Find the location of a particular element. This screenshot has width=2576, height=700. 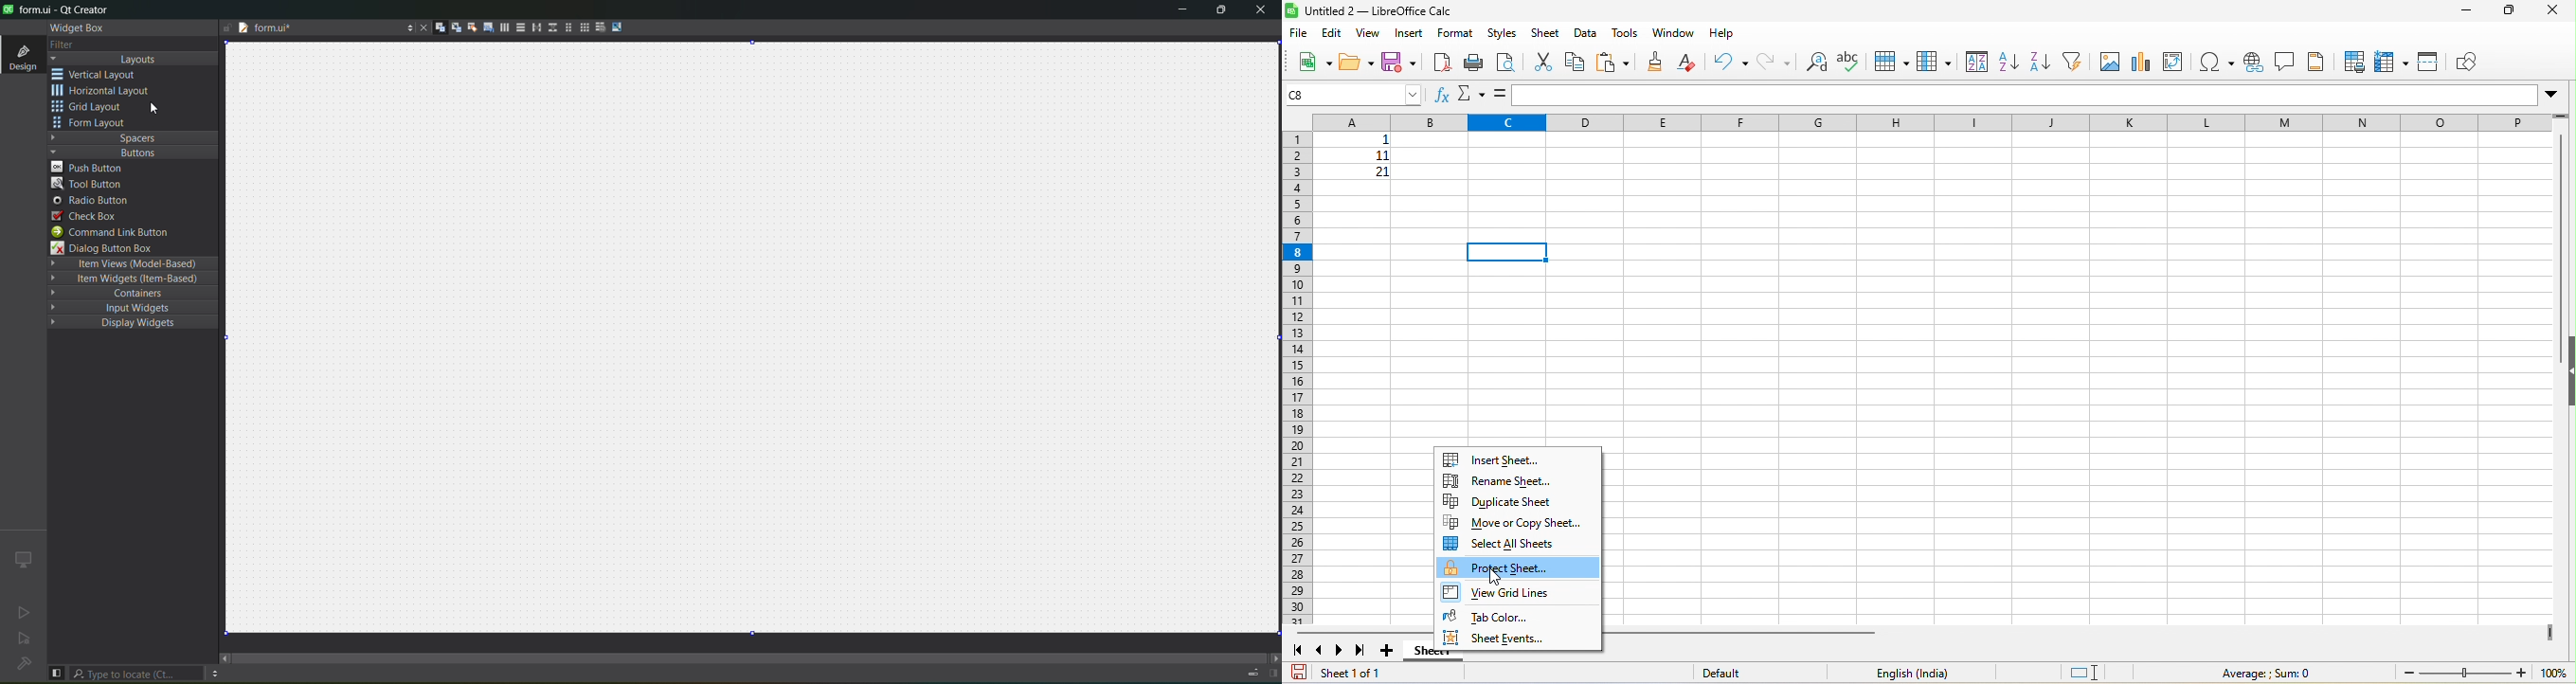

insert sheet is located at coordinates (1499, 459).